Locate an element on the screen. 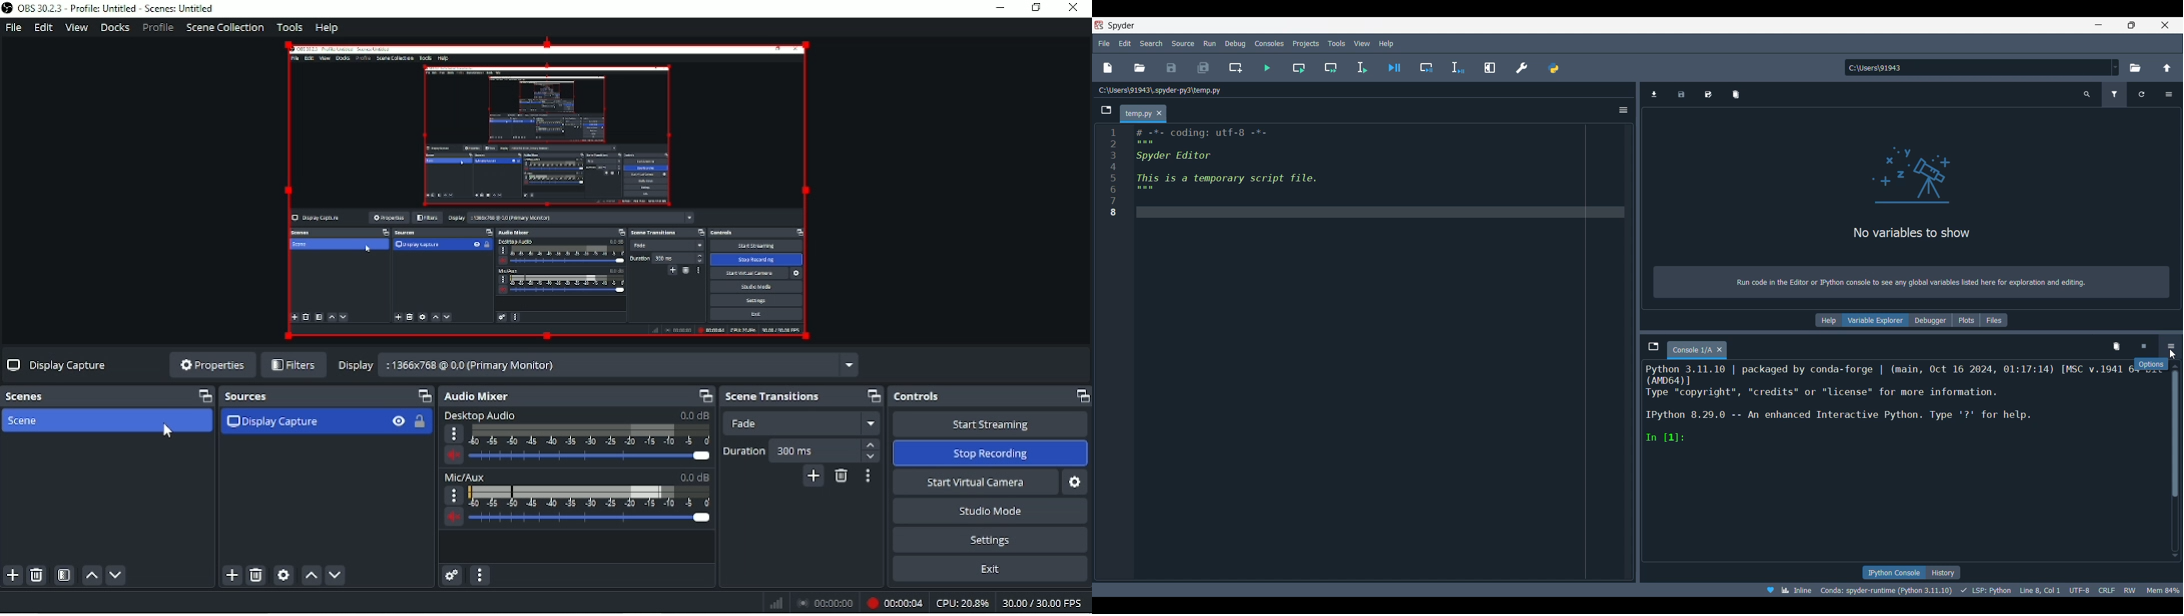 Image resolution: width=2184 pixels, height=616 pixels. Variable explorer is located at coordinates (1876, 320).